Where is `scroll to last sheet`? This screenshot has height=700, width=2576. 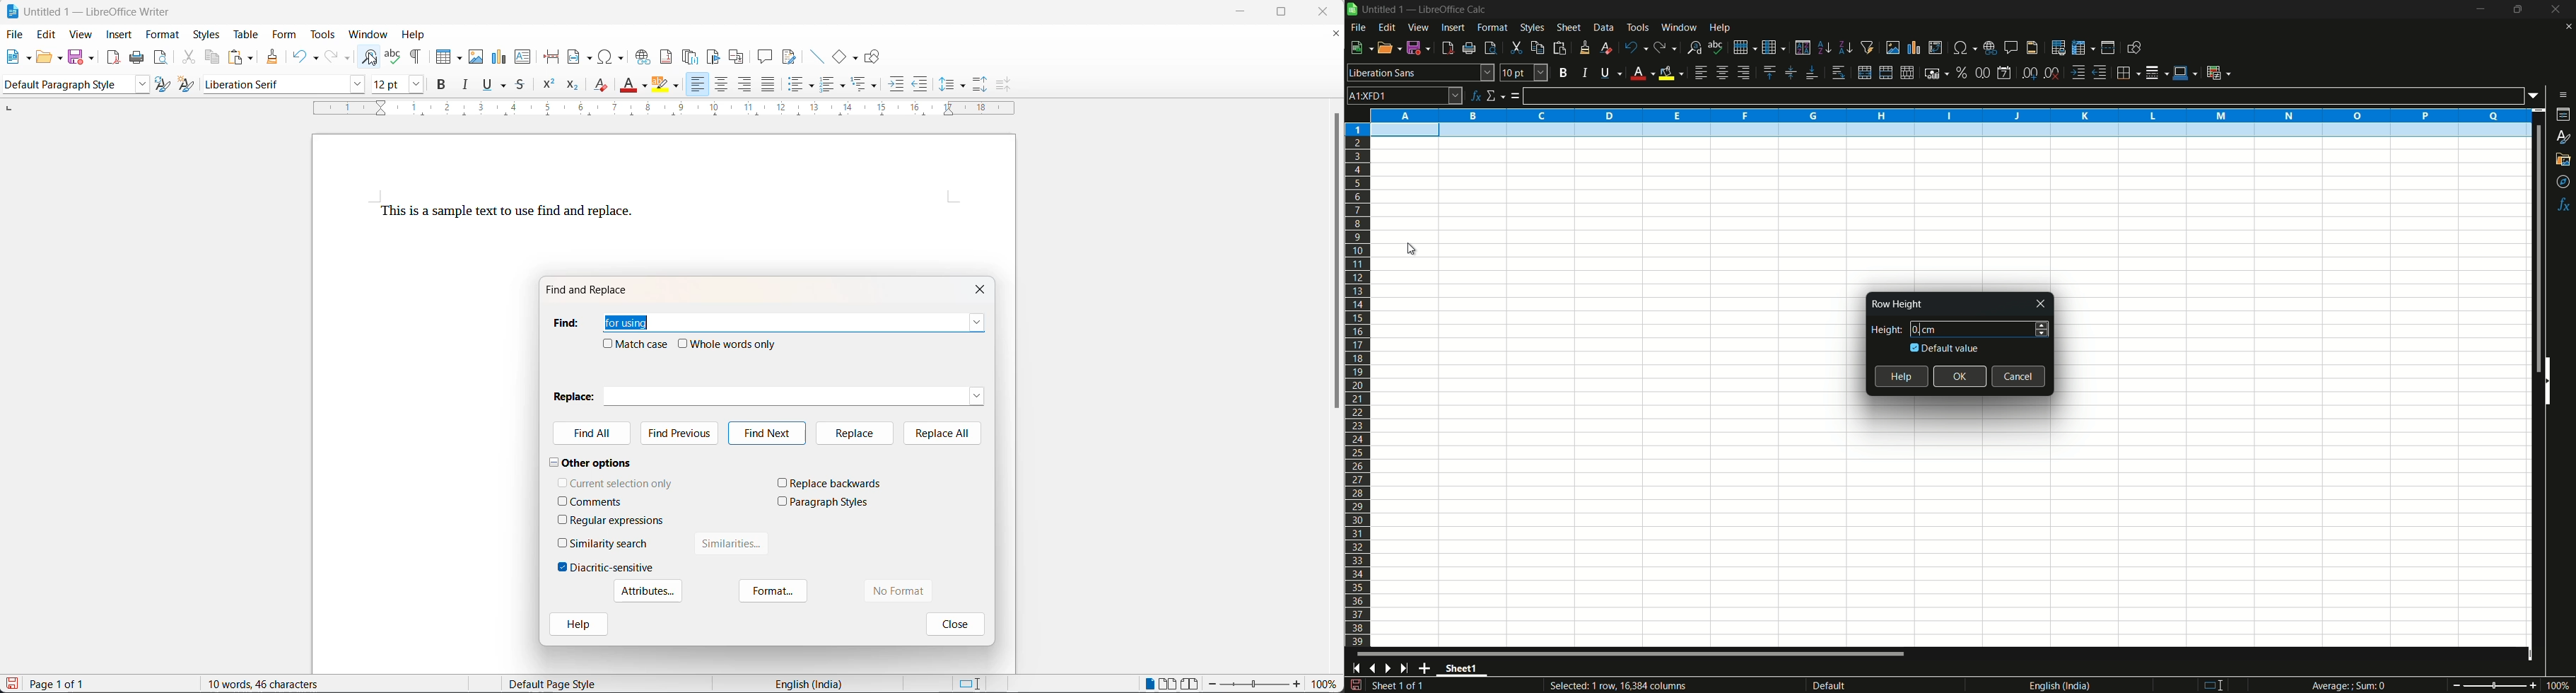 scroll to last sheet is located at coordinates (1408, 669).